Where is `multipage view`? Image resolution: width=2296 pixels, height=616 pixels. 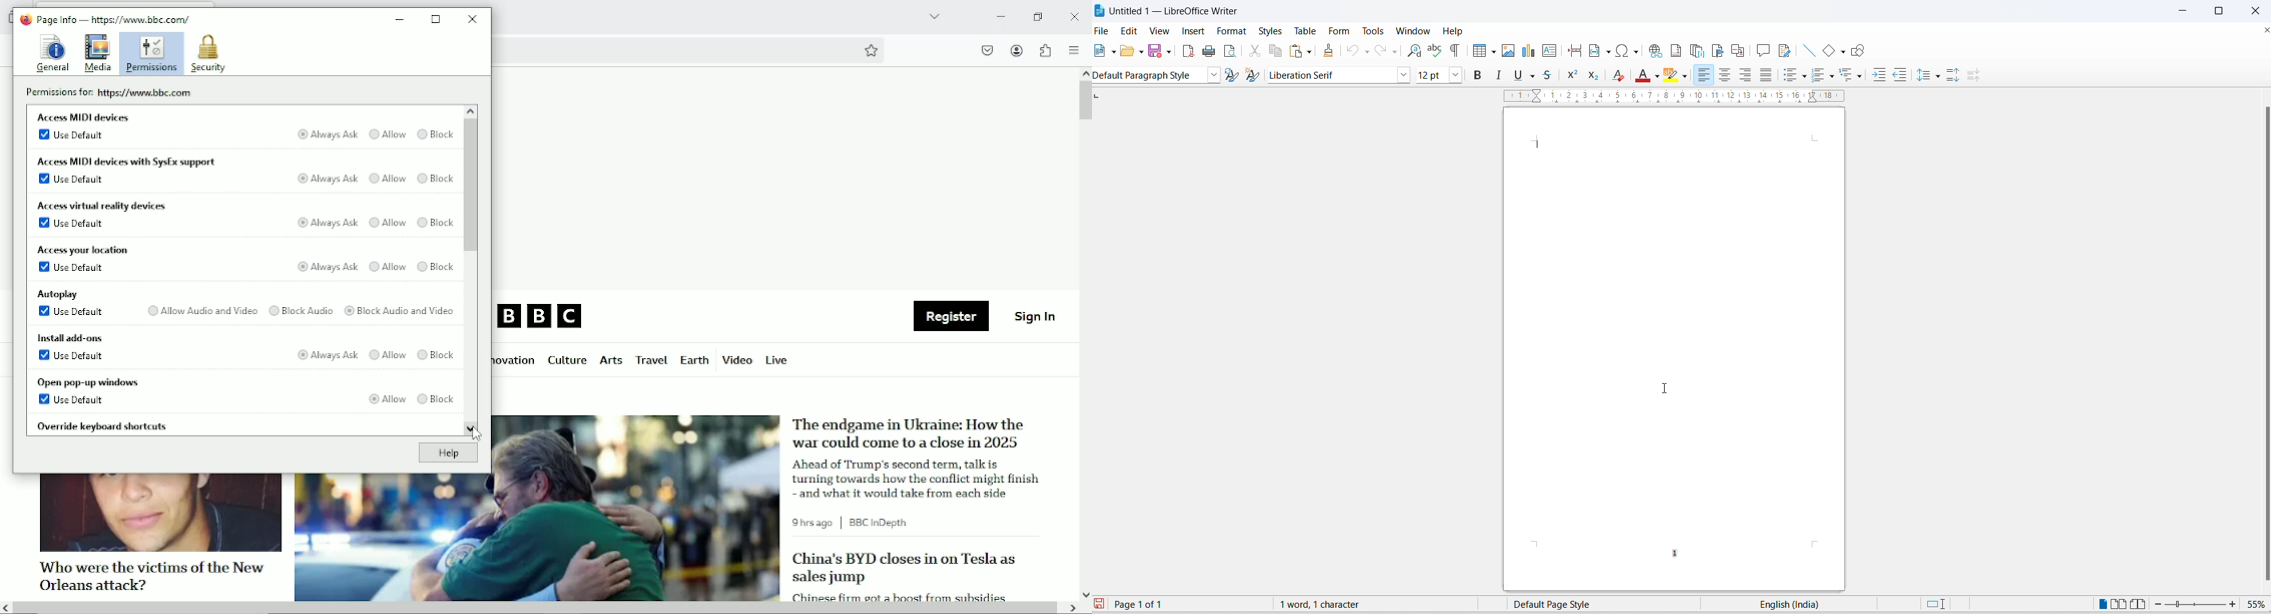 multipage view is located at coordinates (2120, 605).